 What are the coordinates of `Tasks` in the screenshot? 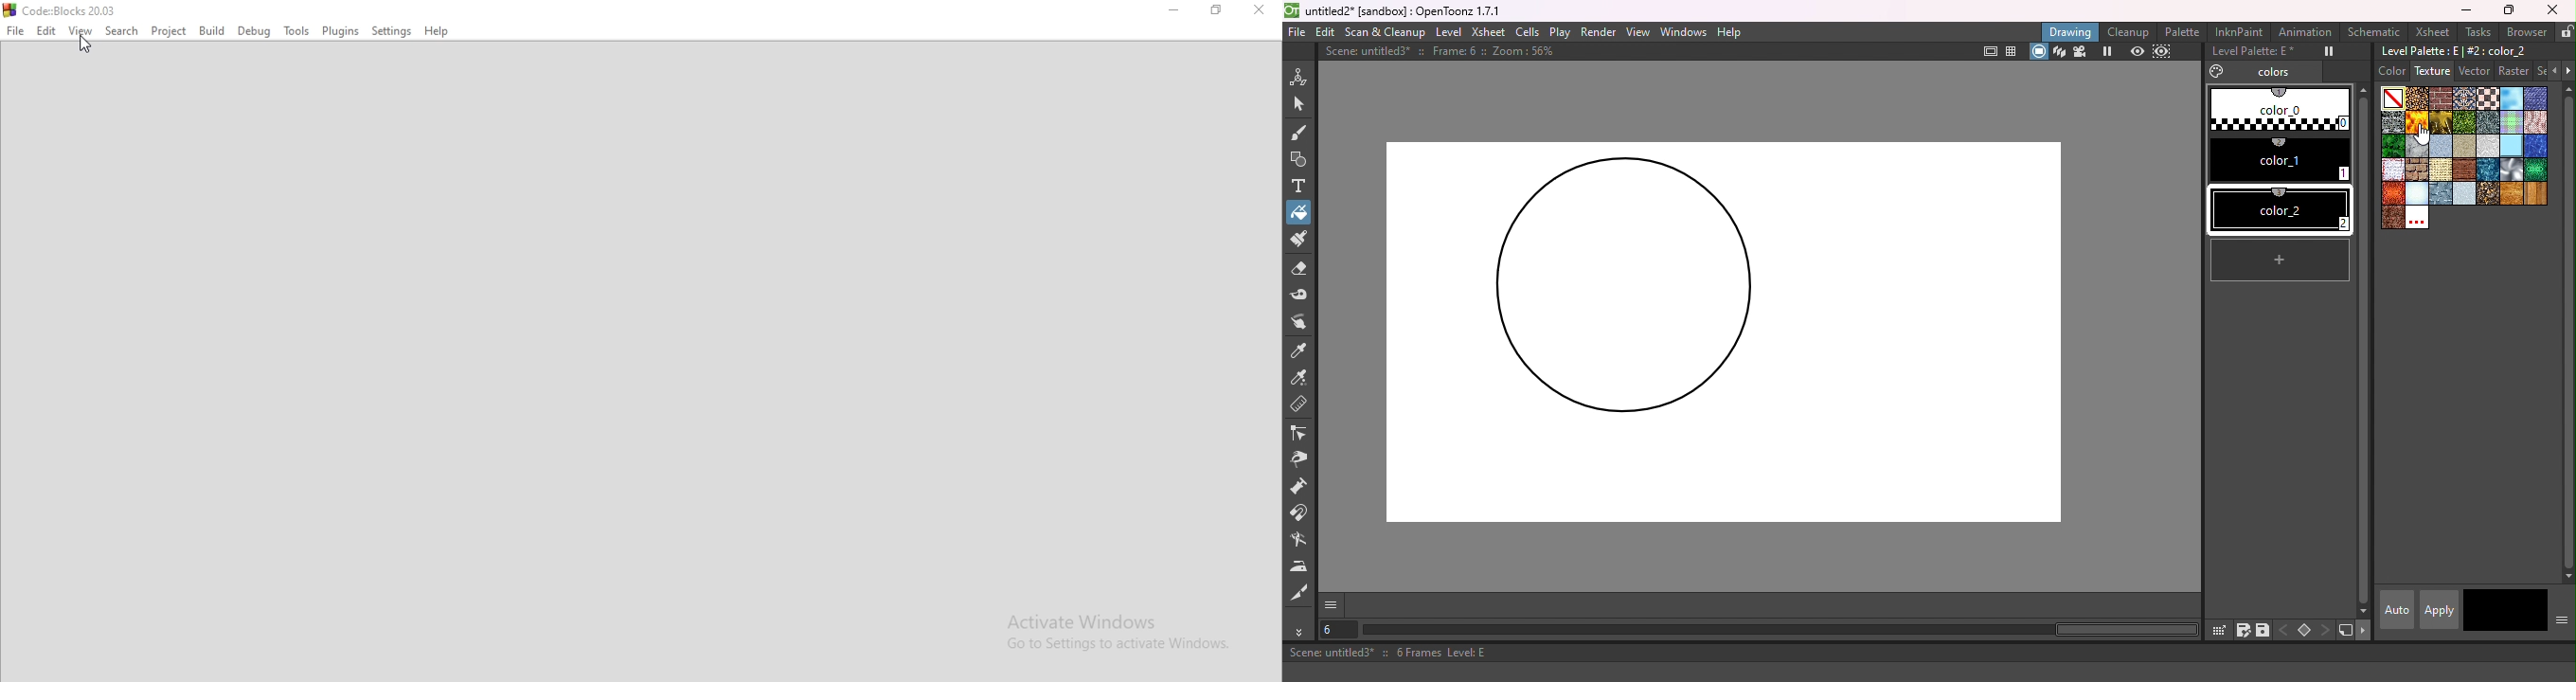 It's located at (2476, 32).